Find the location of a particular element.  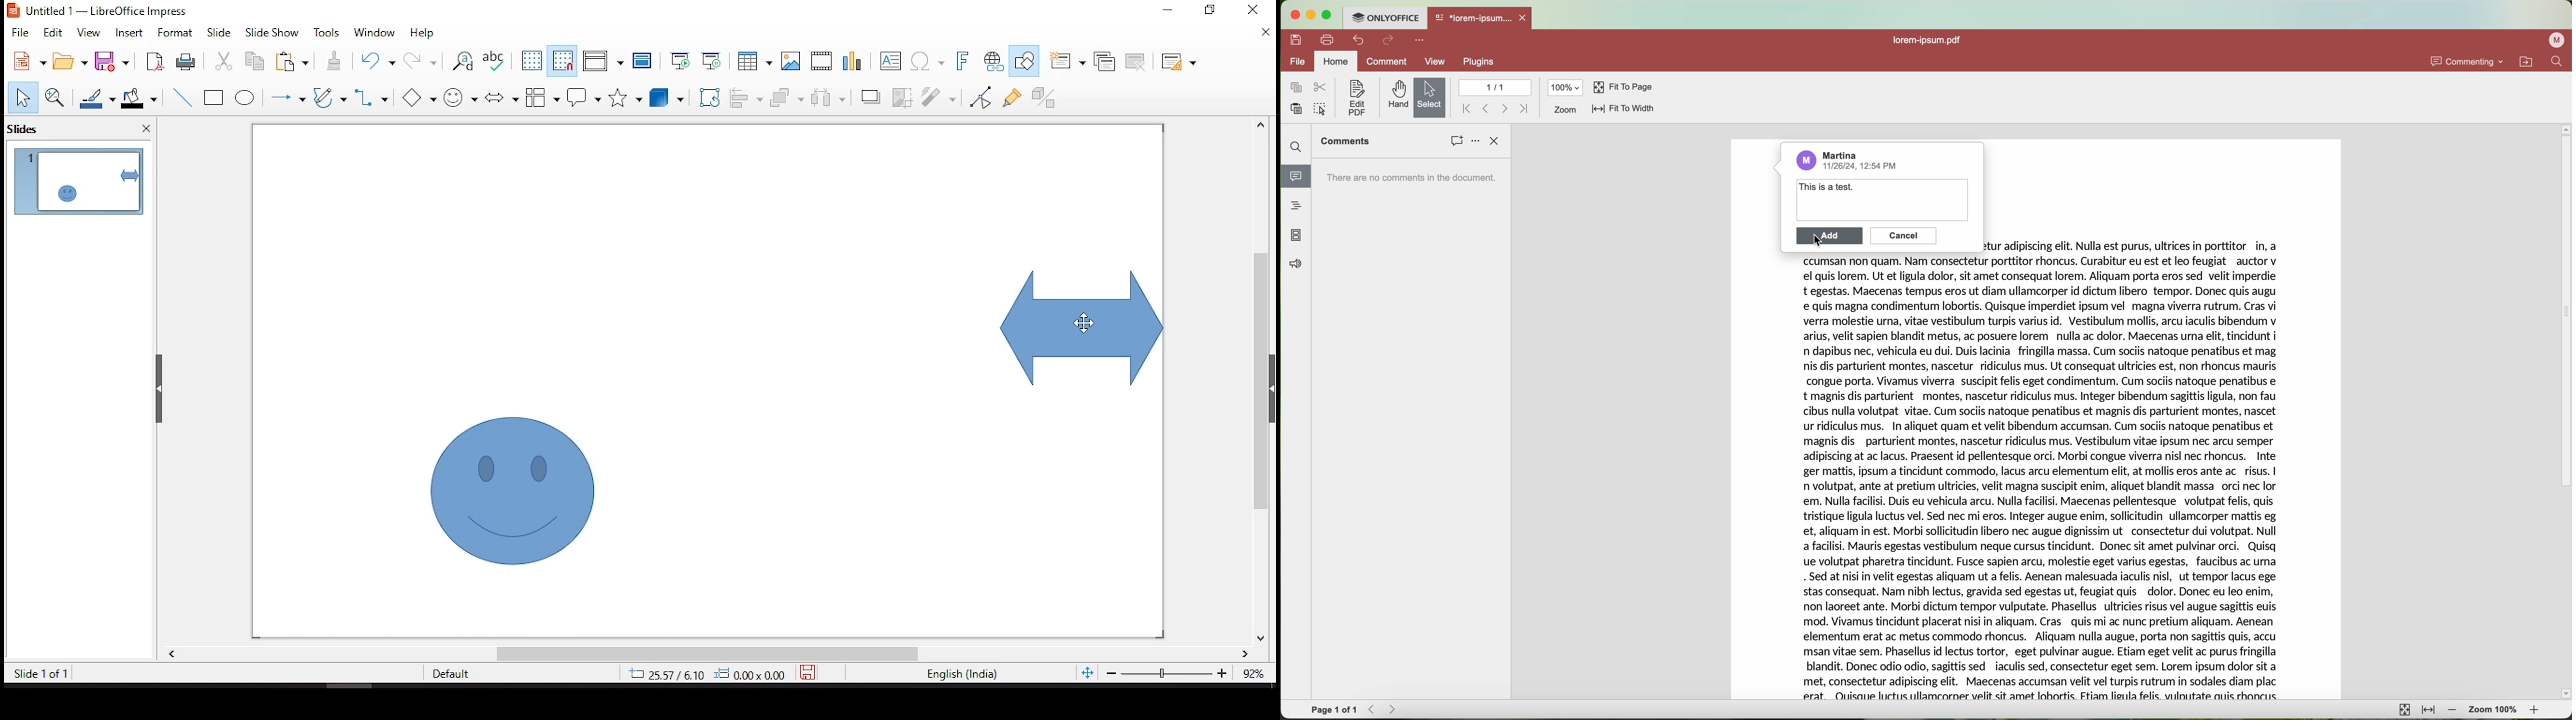

zoom in is located at coordinates (2537, 711).